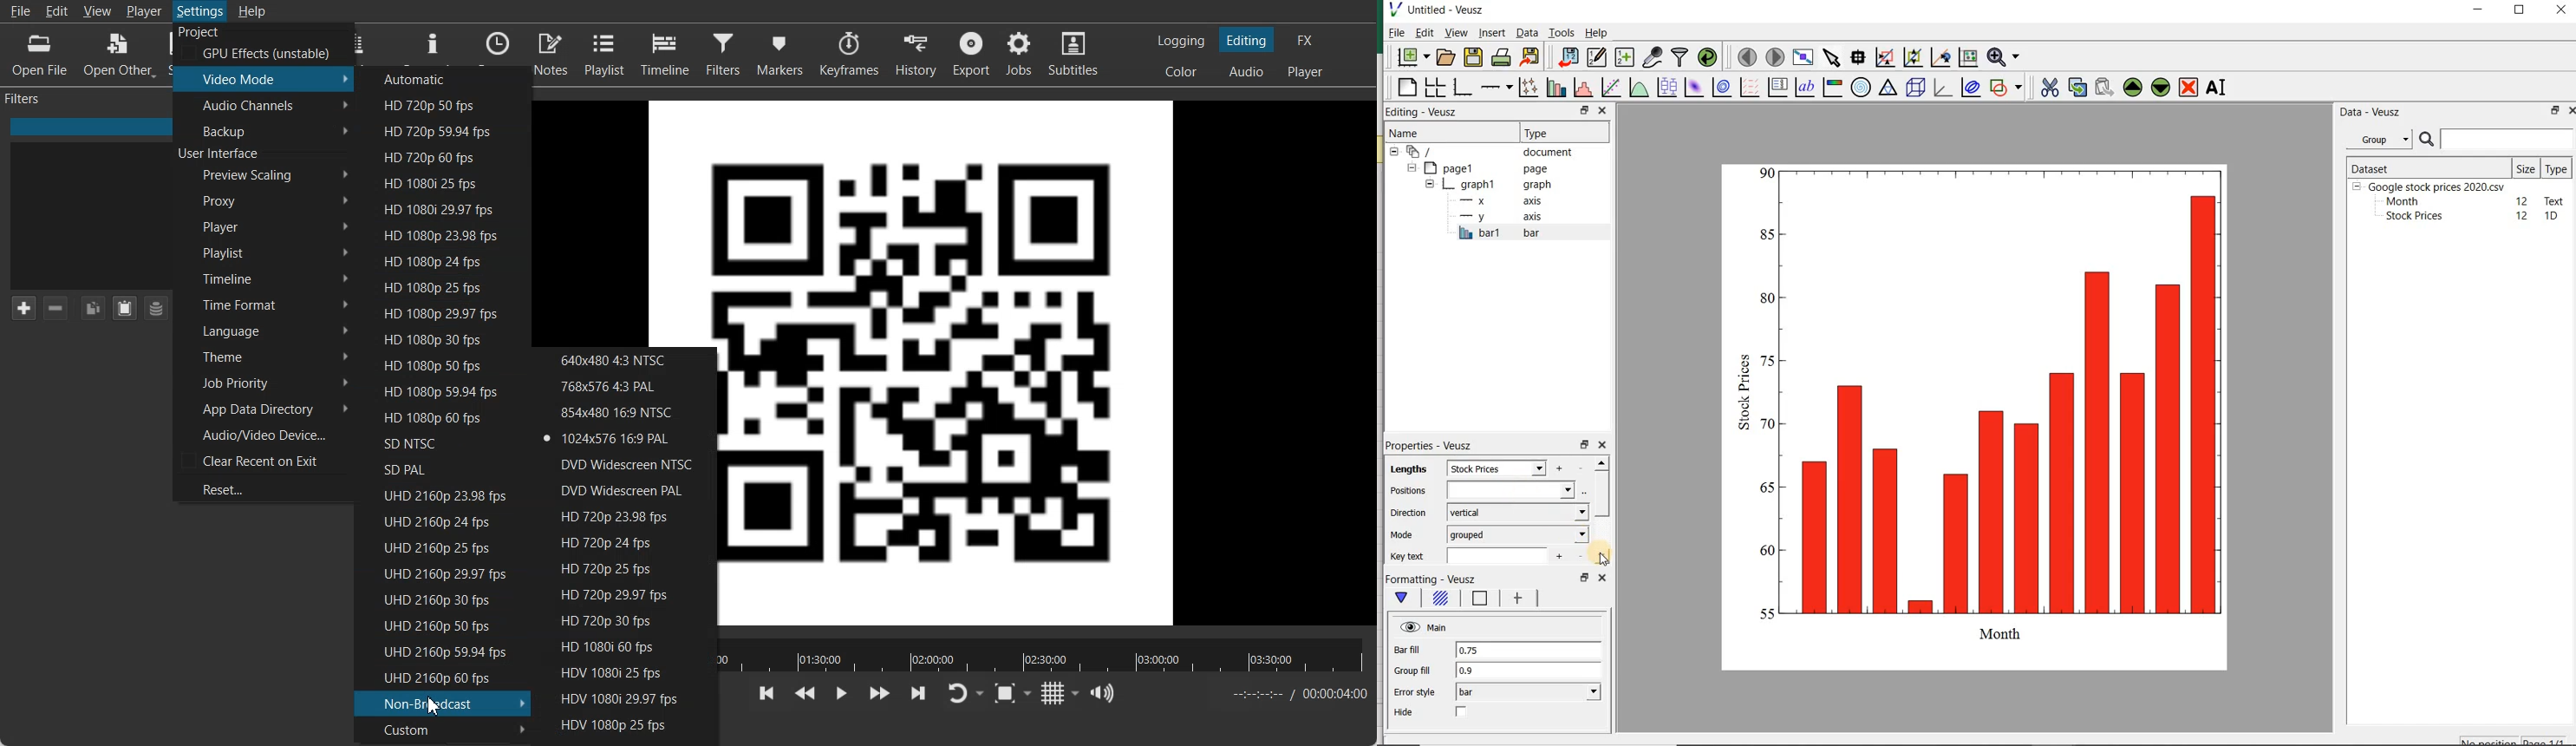 The image size is (2576, 756). Describe the element at coordinates (1405, 470) in the screenshot. I see `Lengths` at that location.